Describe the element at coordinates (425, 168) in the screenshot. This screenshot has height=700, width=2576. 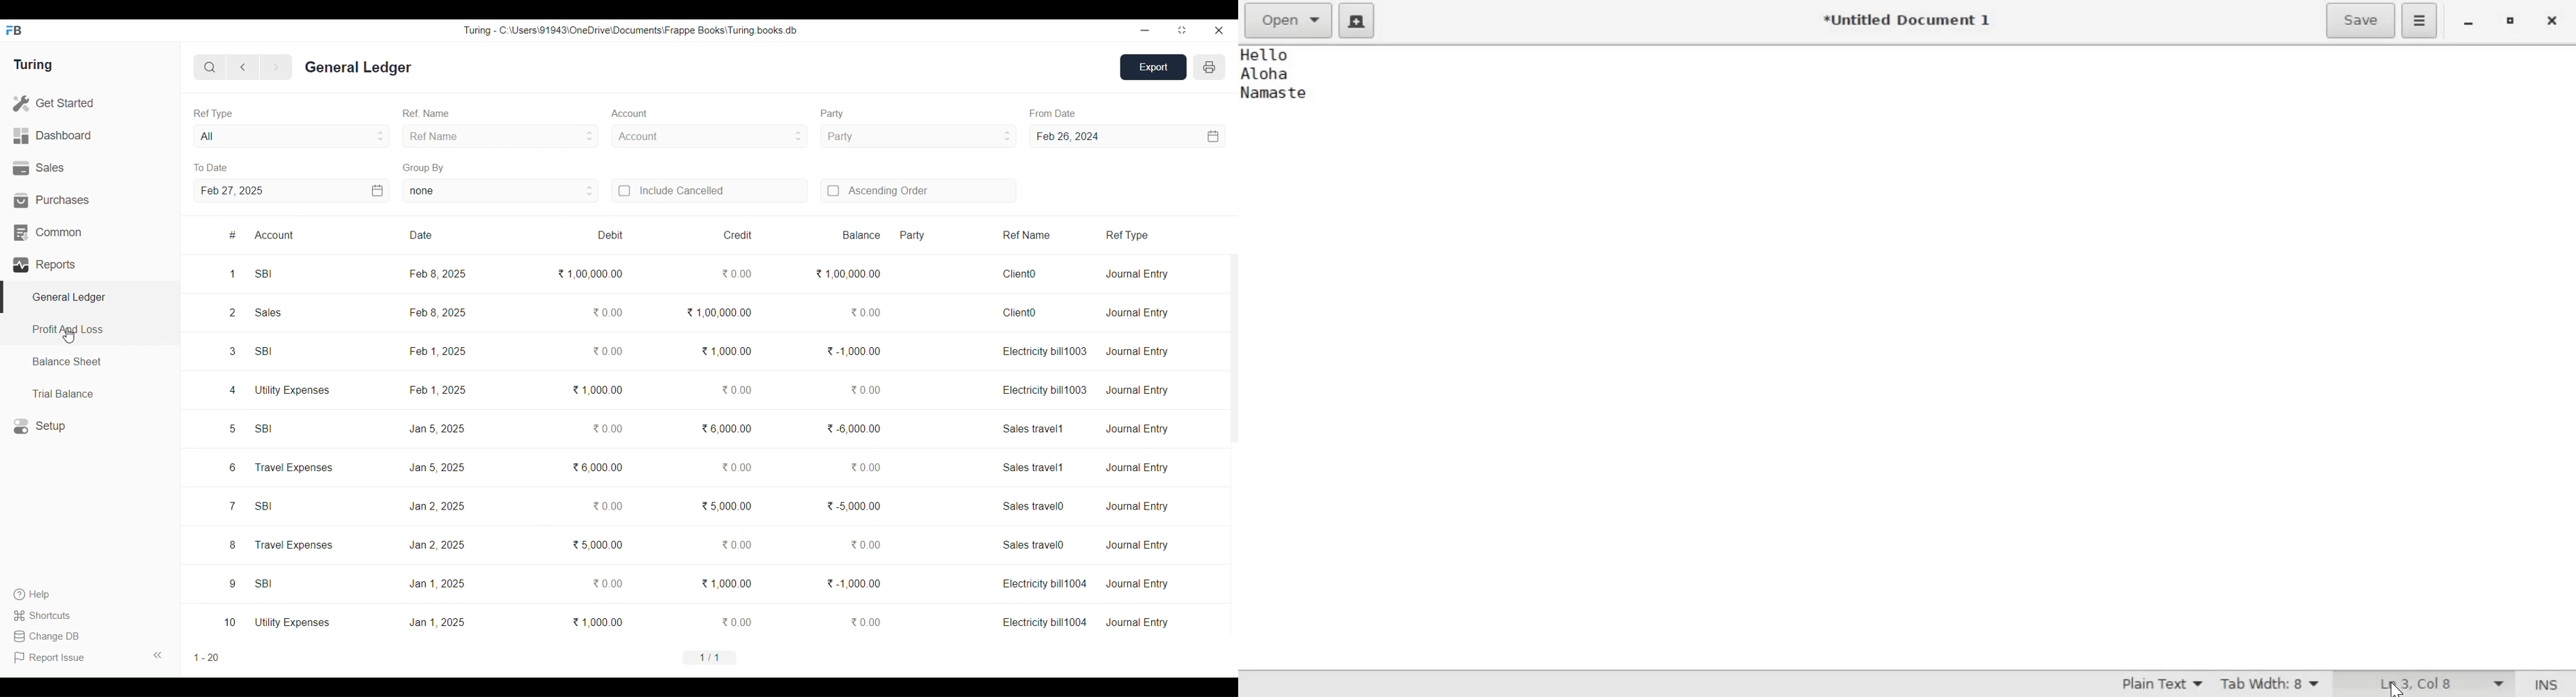
I see `Group By` at that location.